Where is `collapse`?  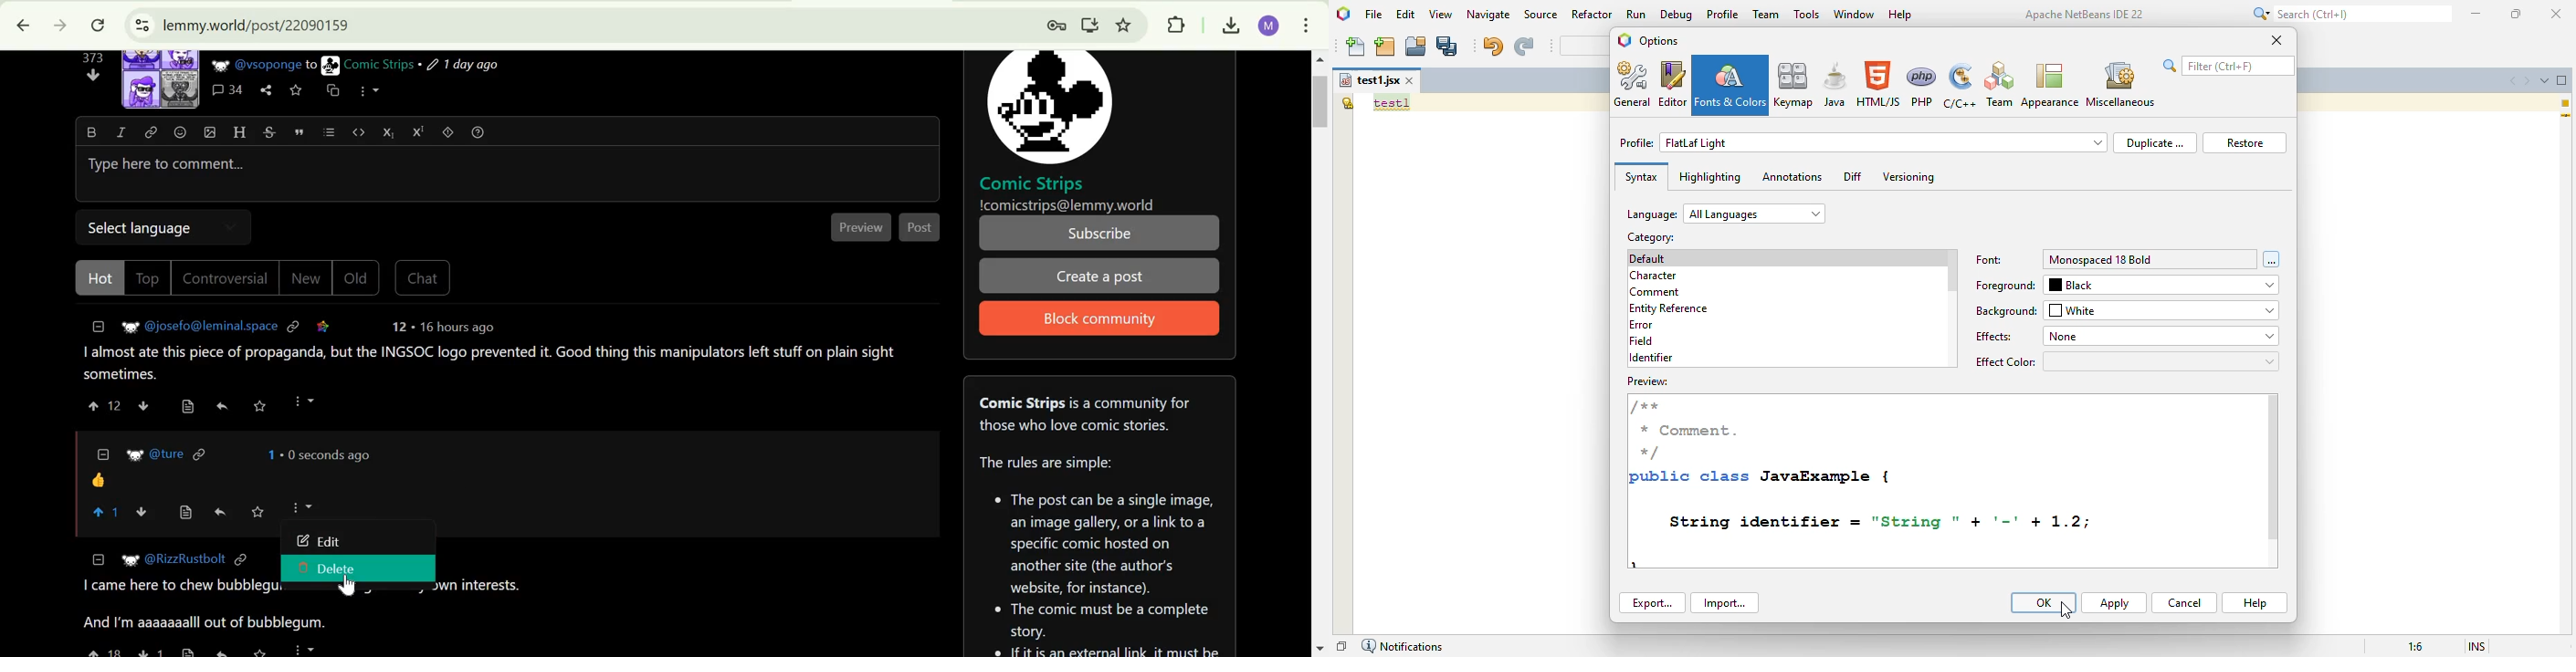
collapse is located at coordinates (103, 453).